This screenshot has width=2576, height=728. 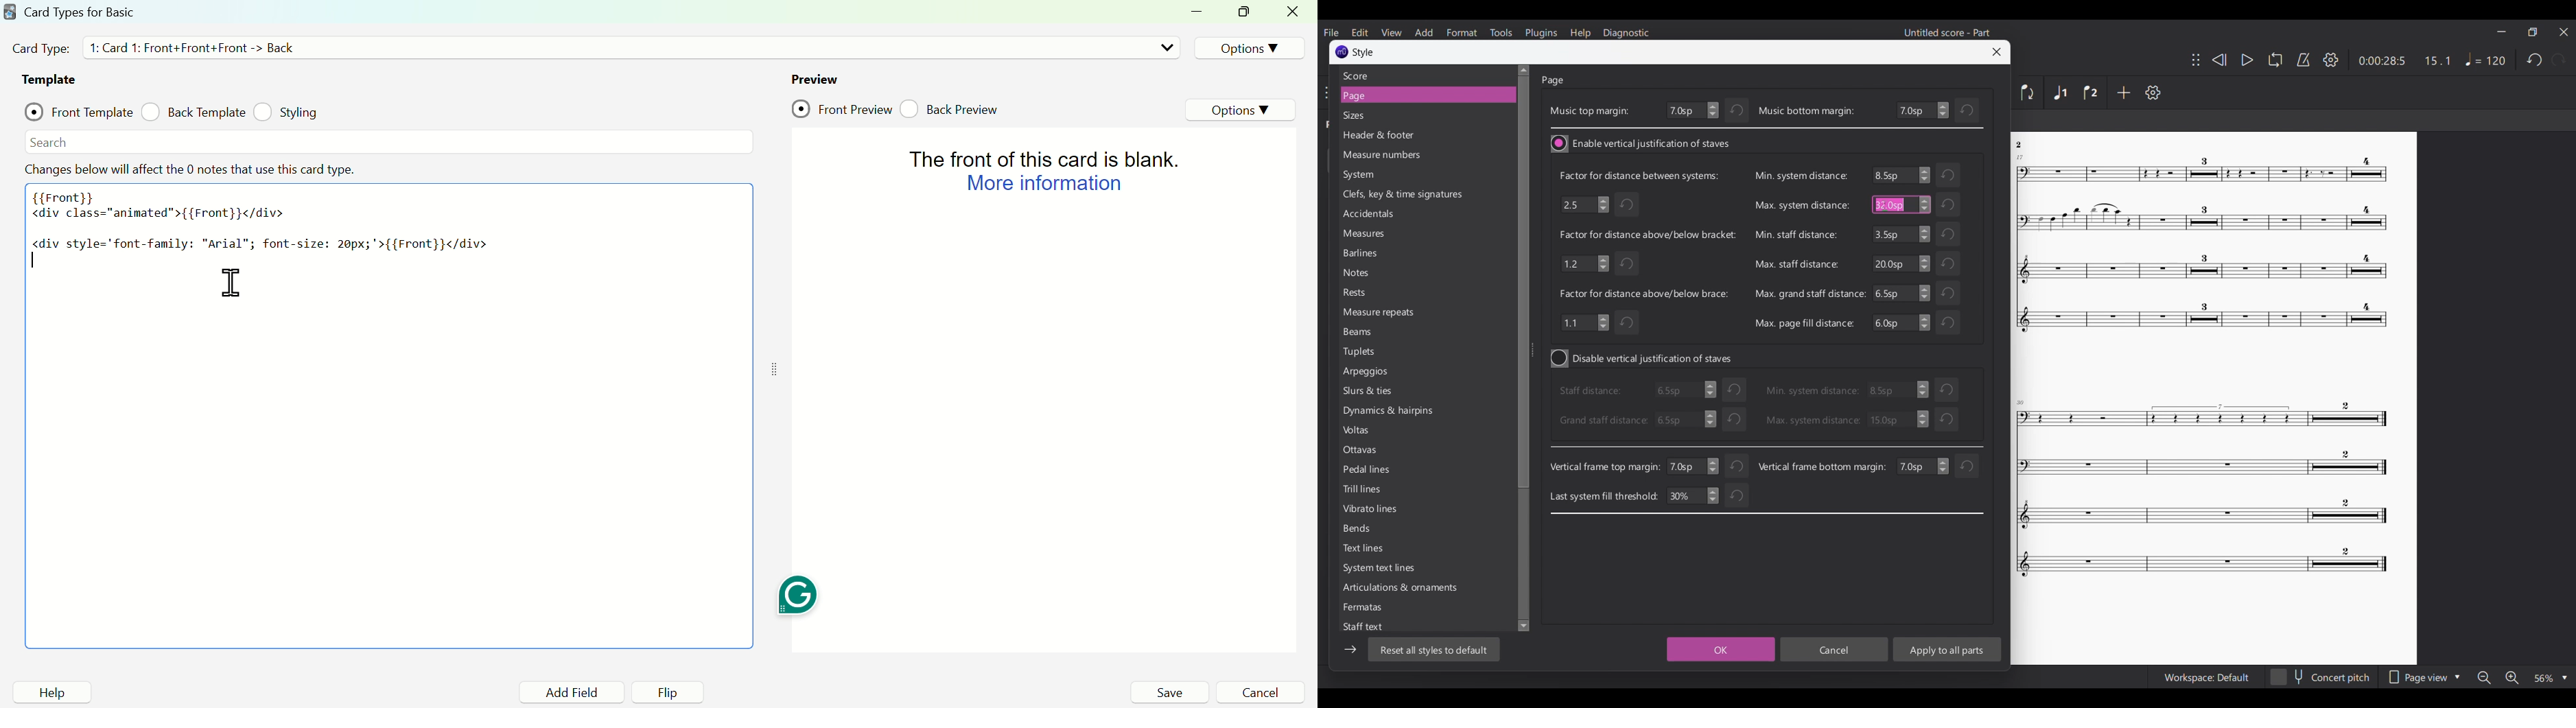 What do you see at coordinates (1693, 111) in the screenshot?
I see `Top margin settings` at bounding box center [1693, 111].